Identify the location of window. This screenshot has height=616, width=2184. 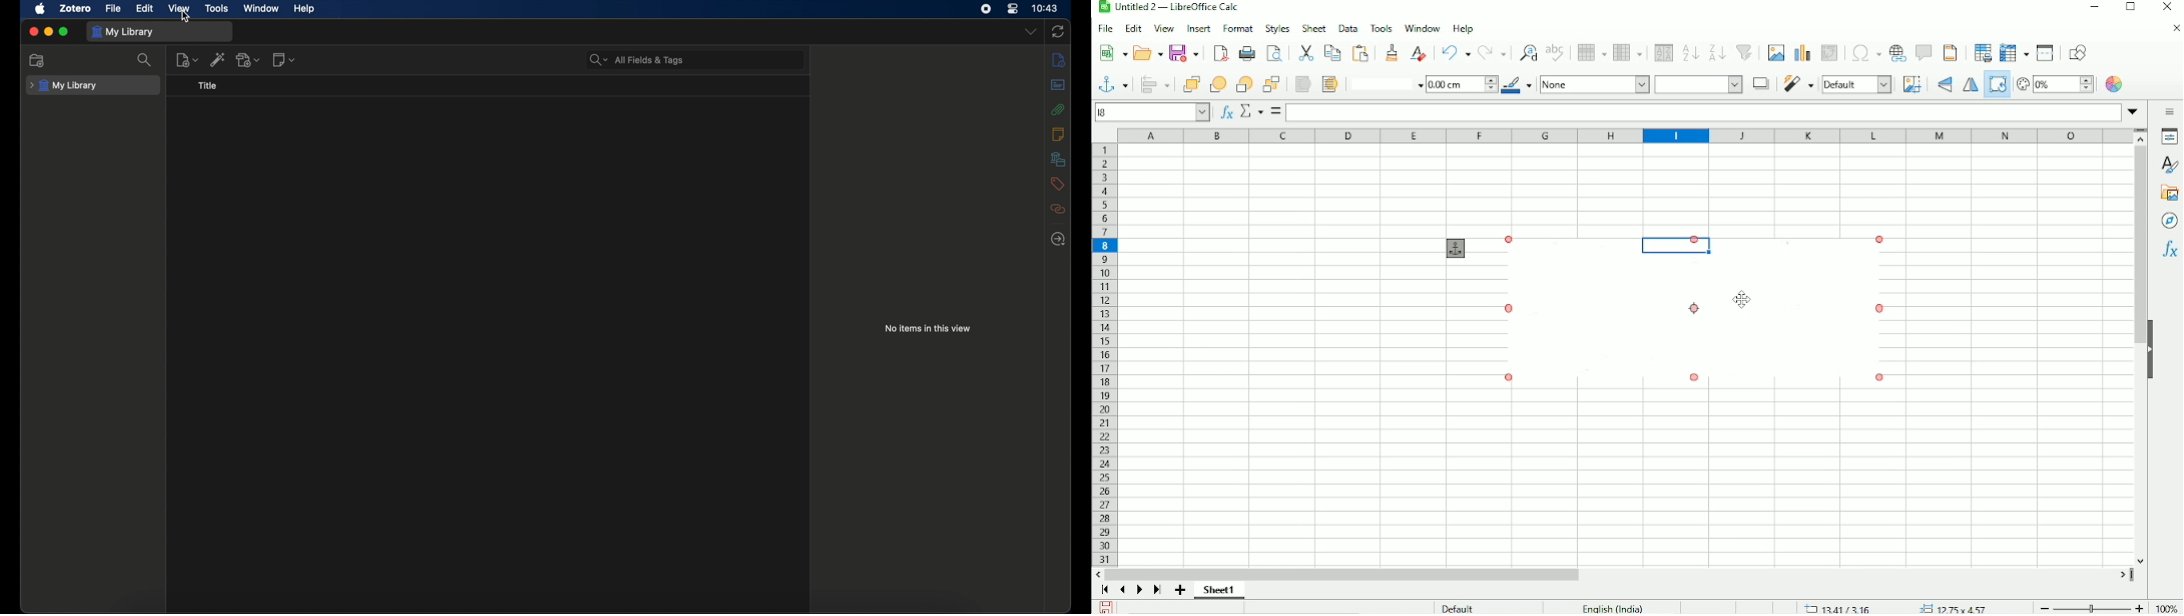
(260, 7).